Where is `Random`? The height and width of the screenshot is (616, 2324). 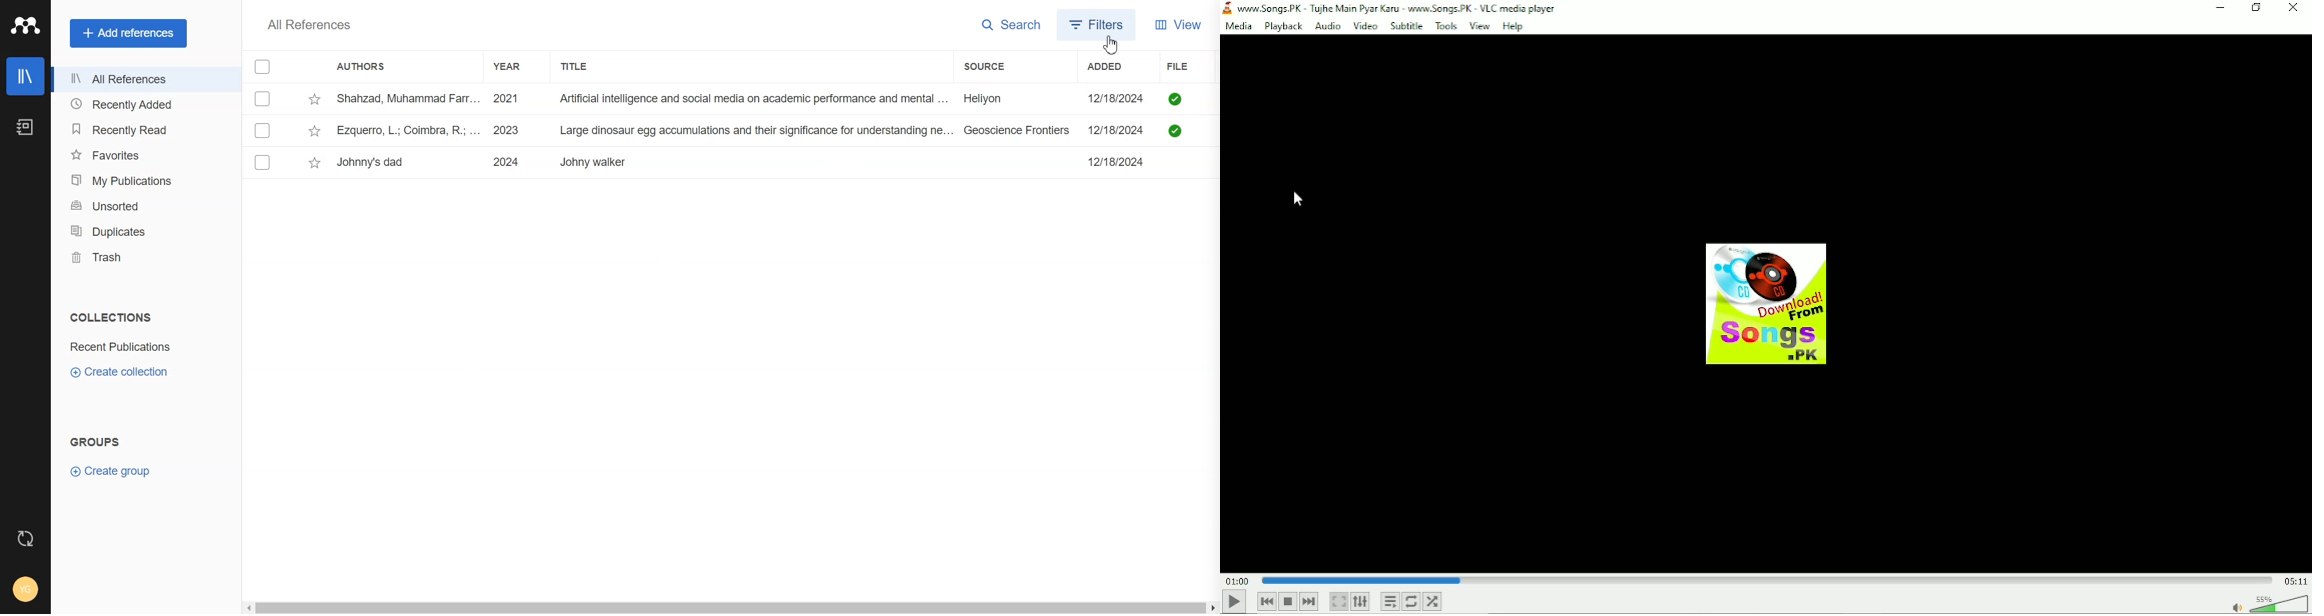
Random is located at coordinates (1432, 602).